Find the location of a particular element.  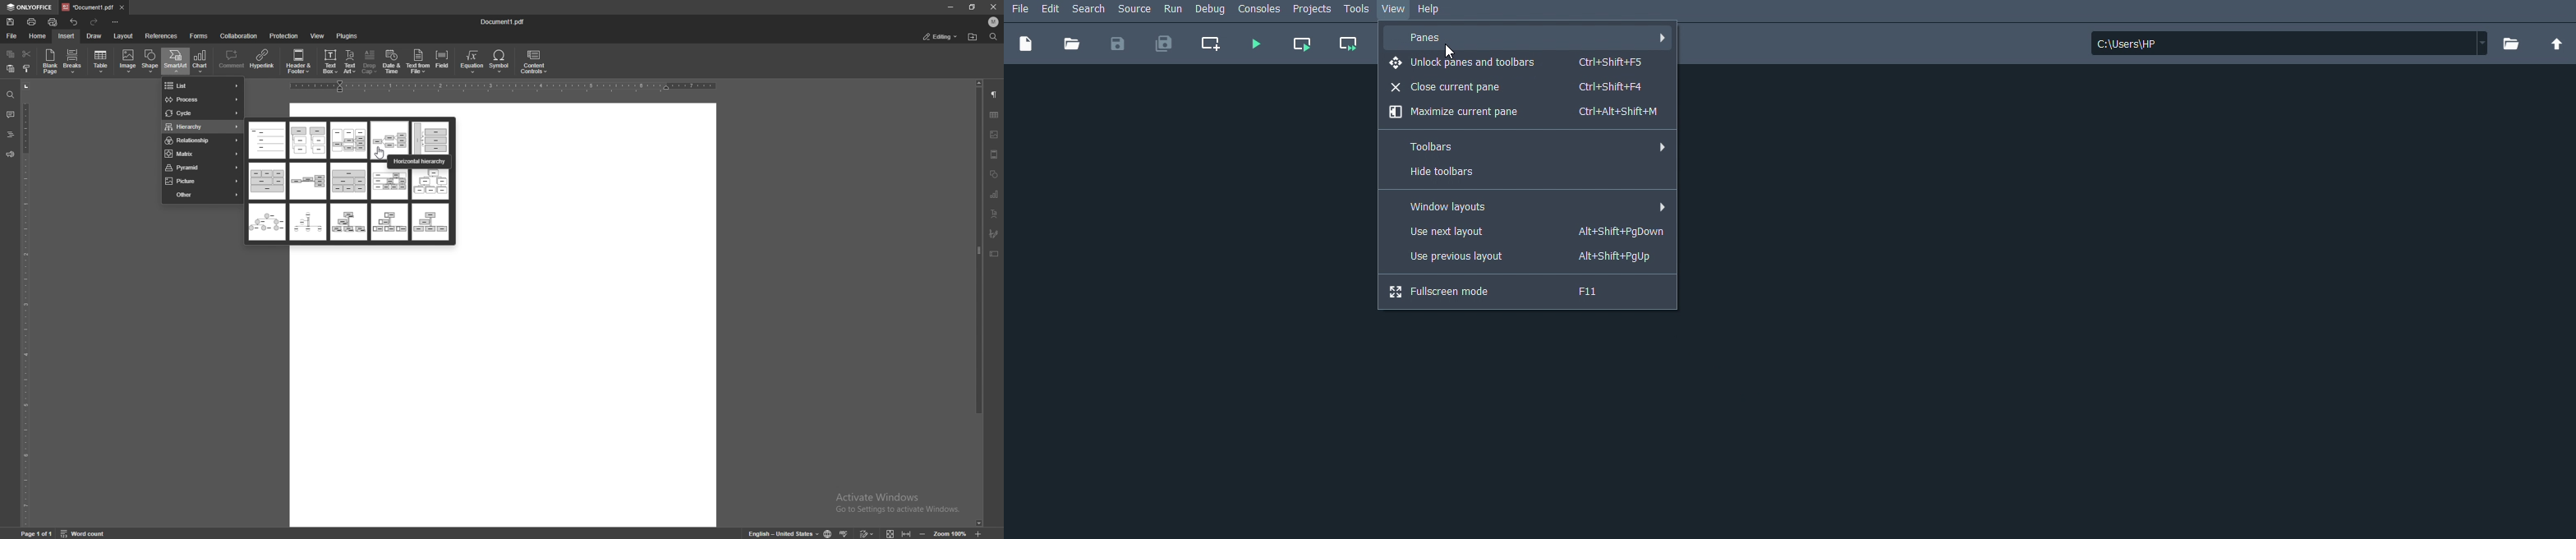

picture is located at coordinates (202, 181).